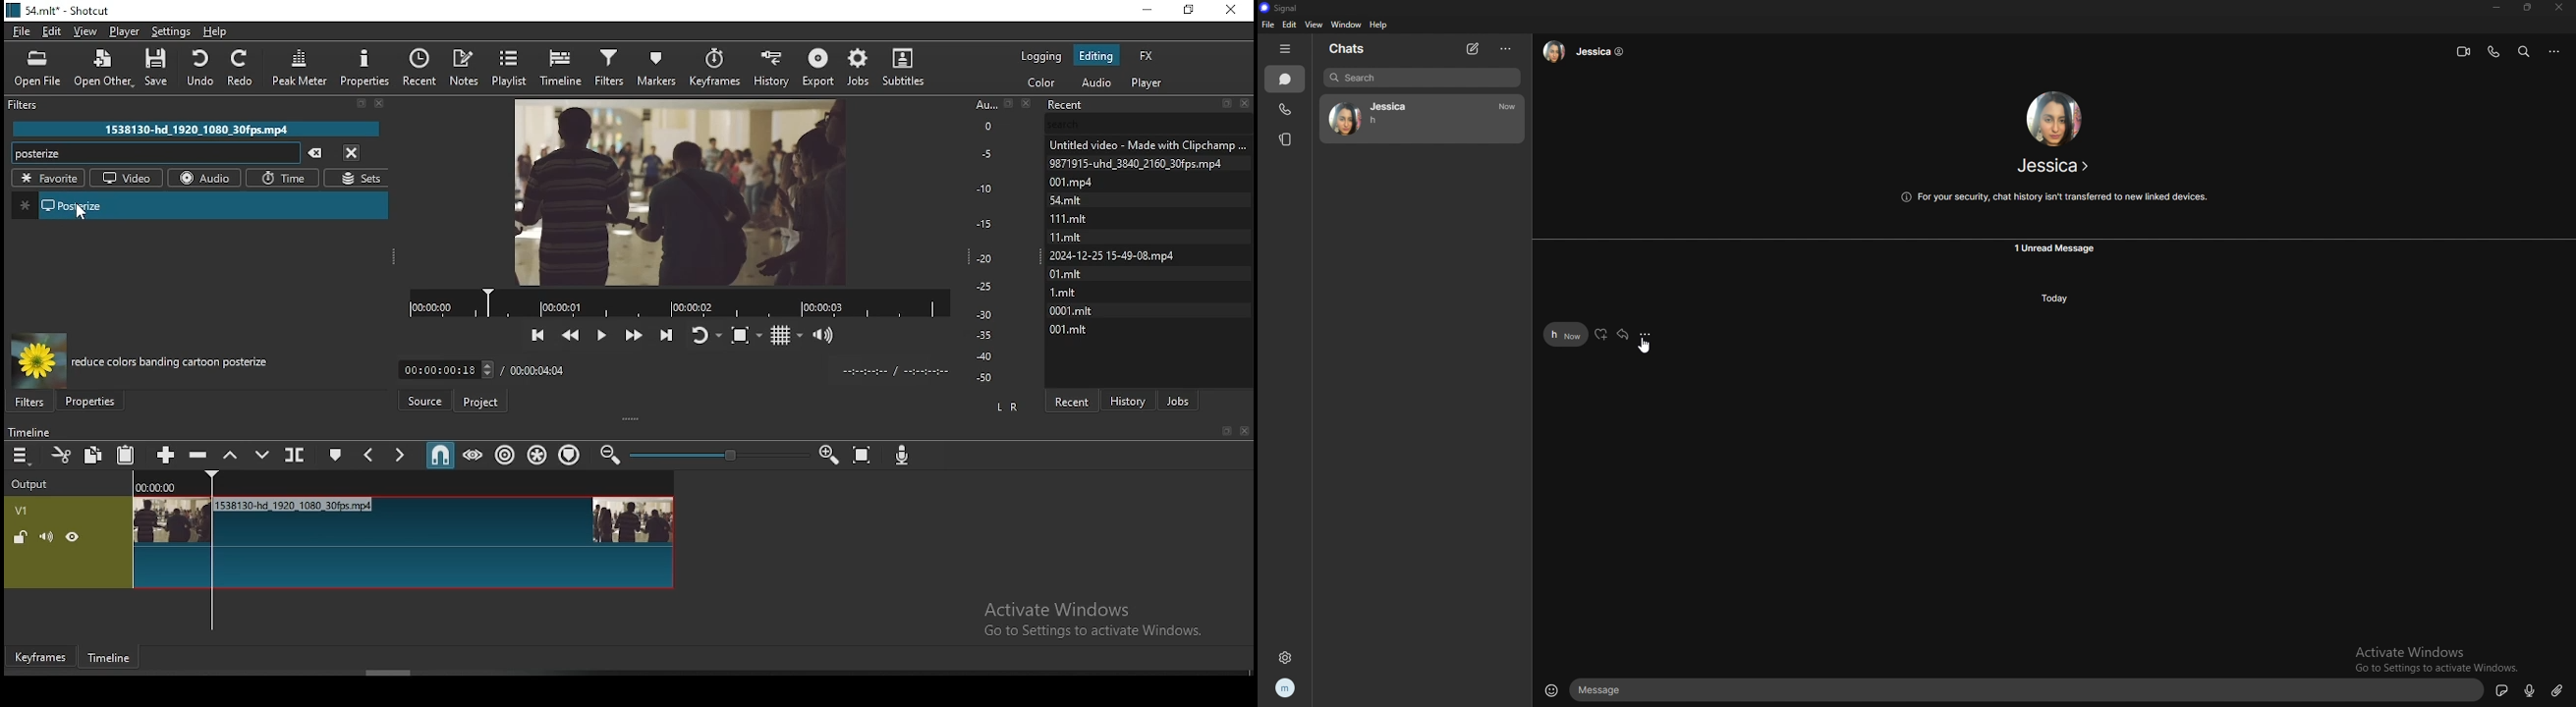 This screenshot has width=2576, height=728. I want to click on recent, so click(422, 67).